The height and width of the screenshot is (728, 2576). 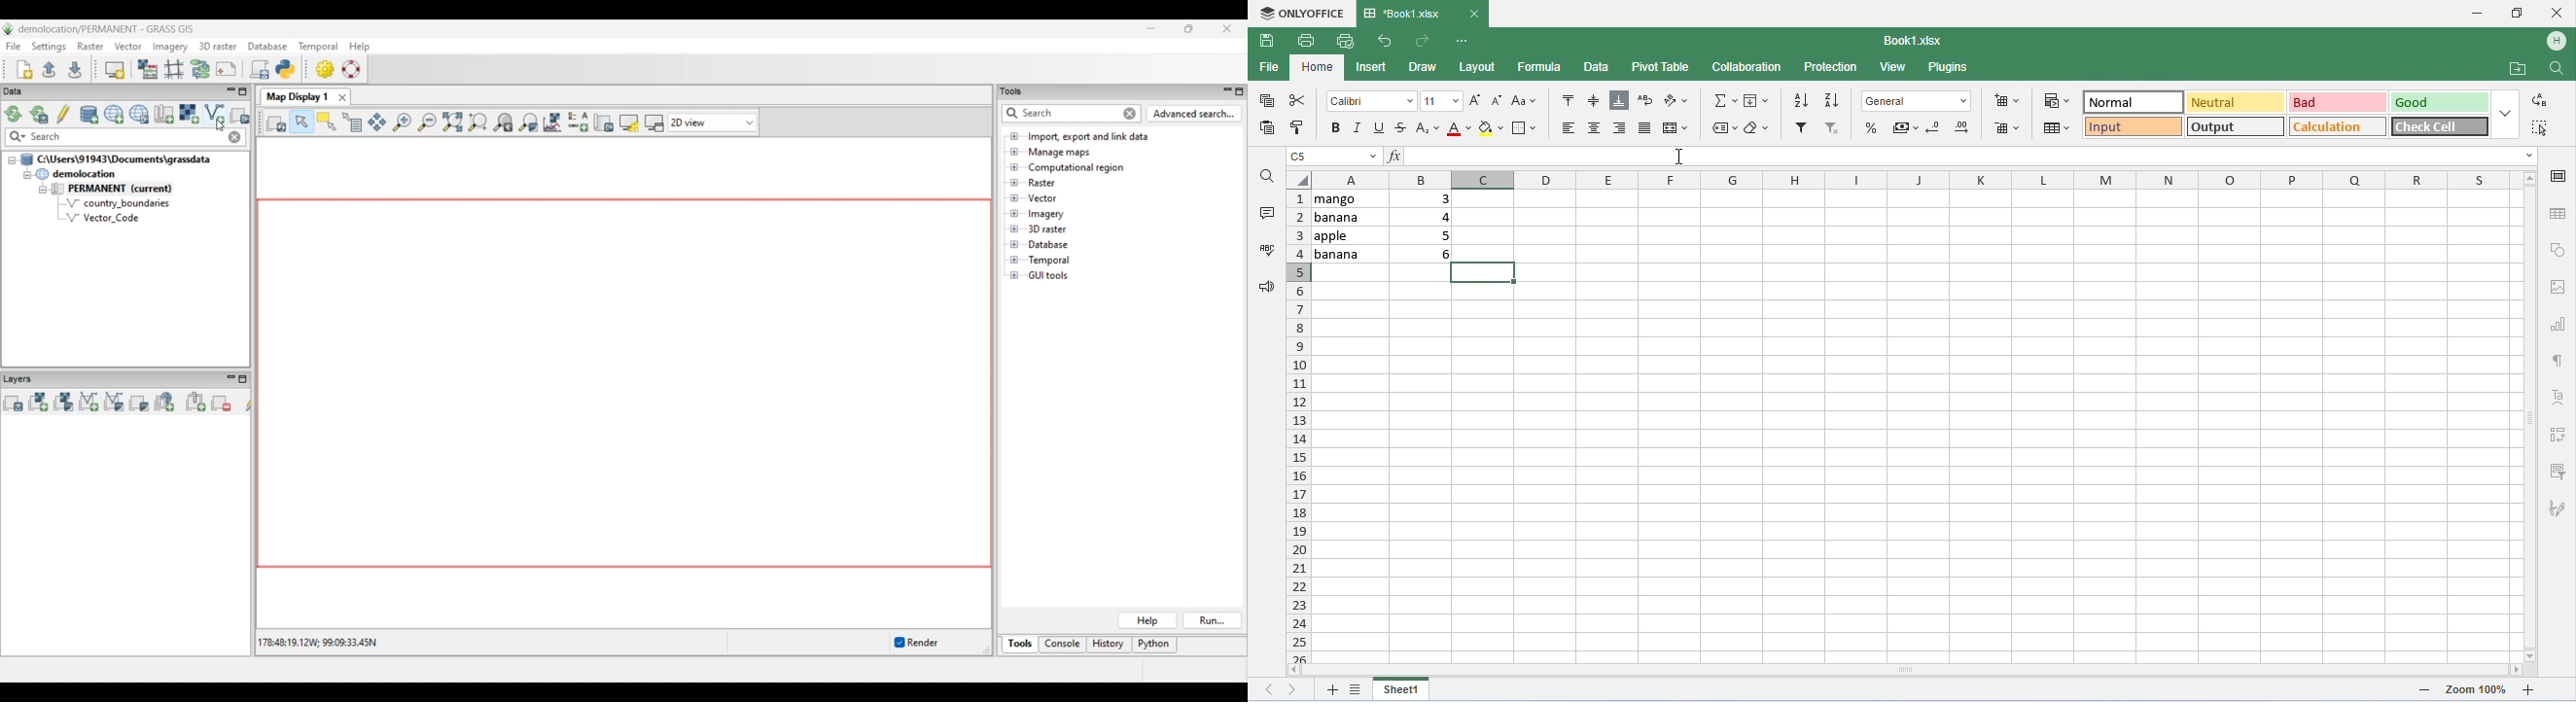 I want to click on align left, so click(x=1619, y=129).